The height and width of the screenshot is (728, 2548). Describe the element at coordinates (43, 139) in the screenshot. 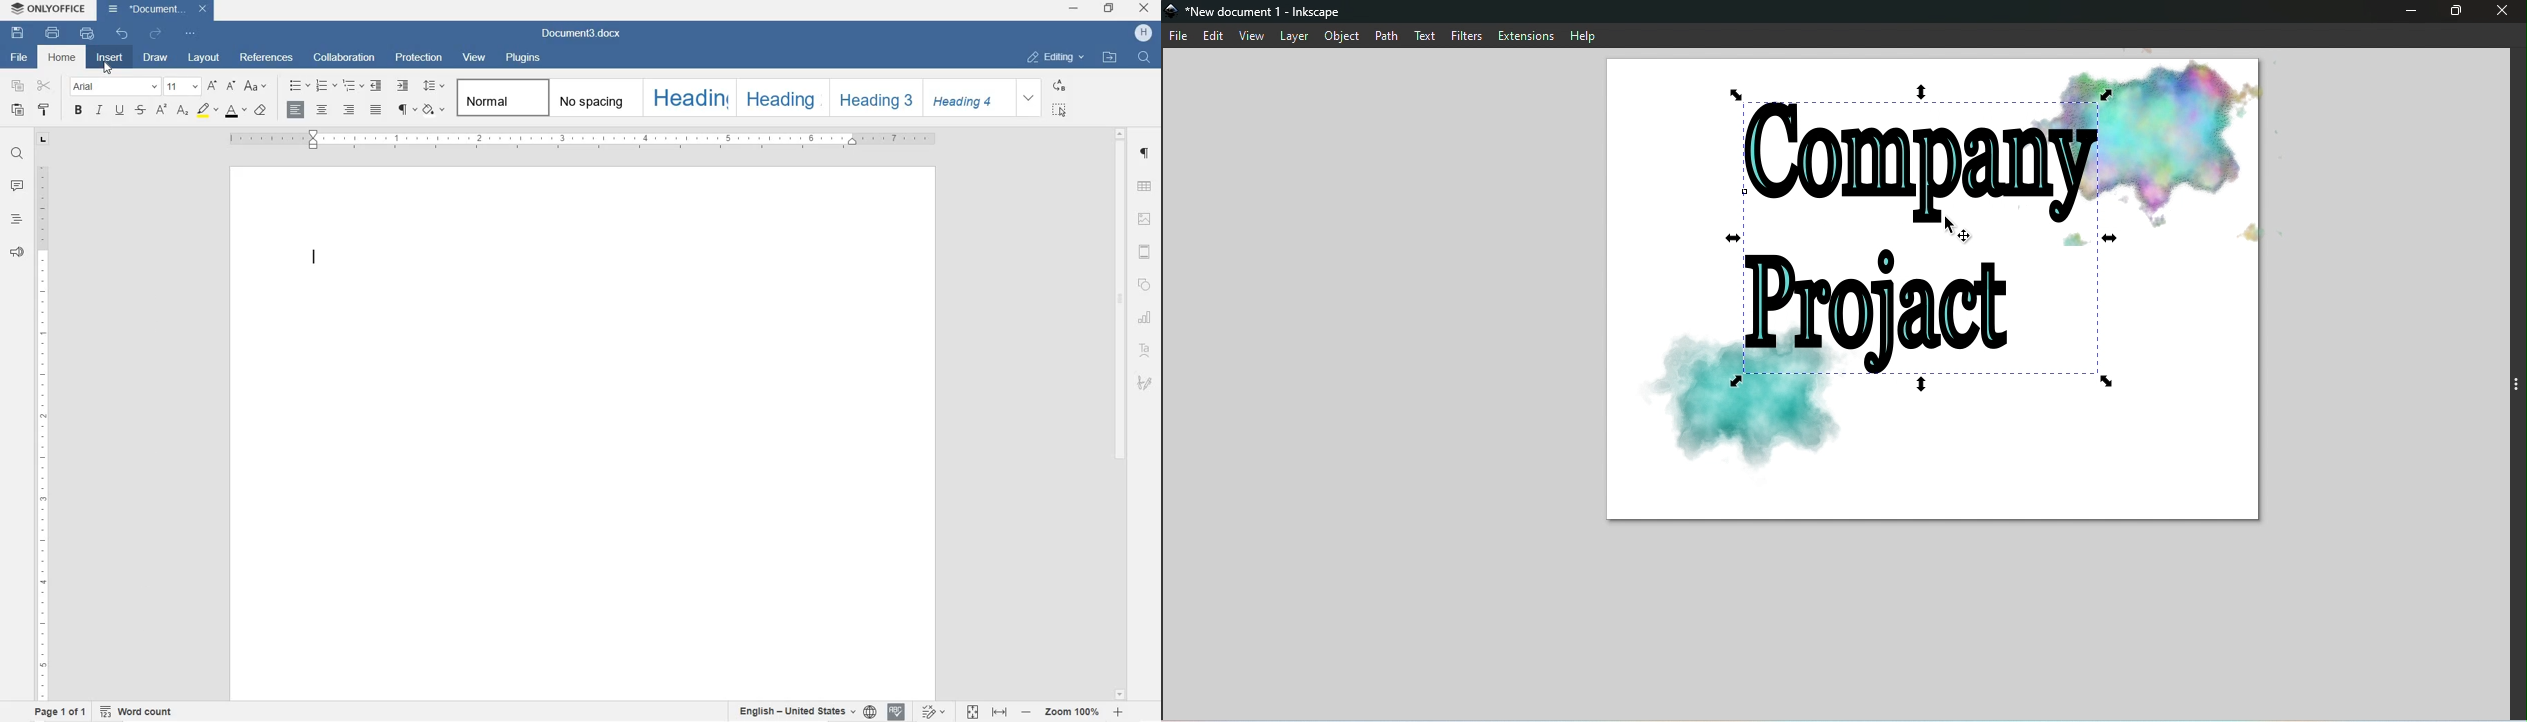

I see `TAB` at that location.